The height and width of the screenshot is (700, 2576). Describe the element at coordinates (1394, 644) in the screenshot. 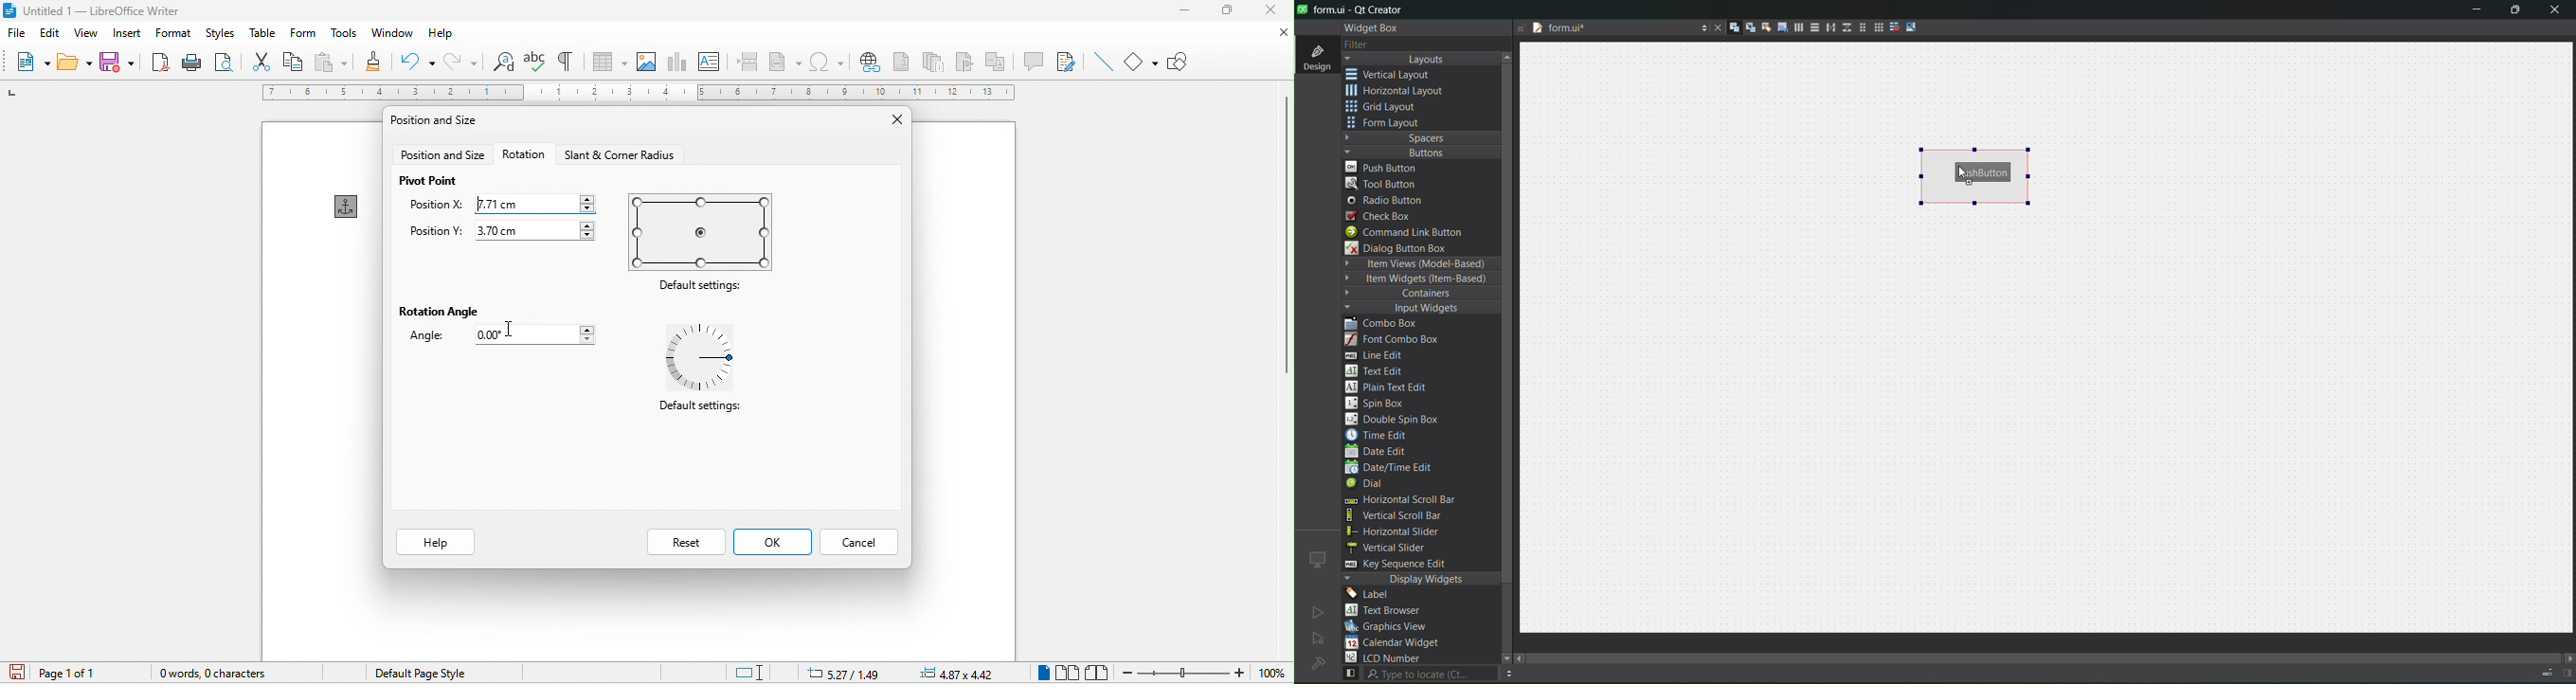

I see `calendar` at that location.